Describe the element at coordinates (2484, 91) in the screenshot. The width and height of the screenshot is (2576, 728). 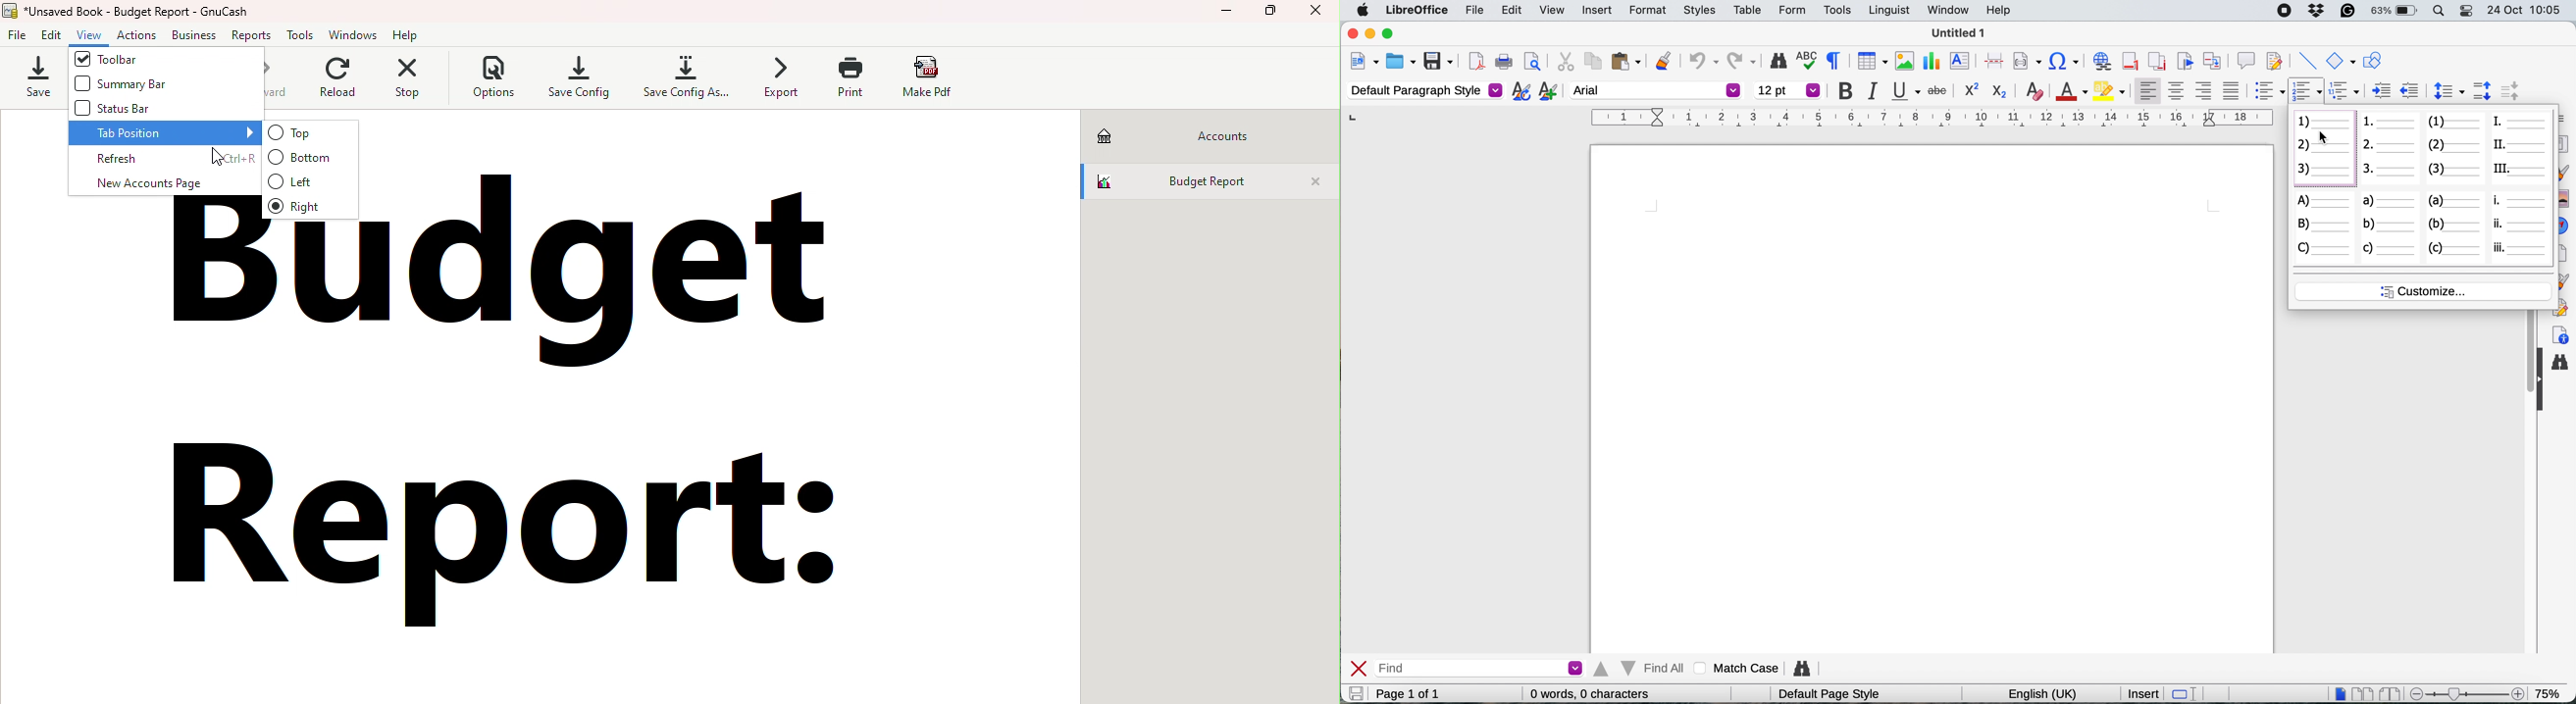
I see `increase paragraph spacing` at that location.